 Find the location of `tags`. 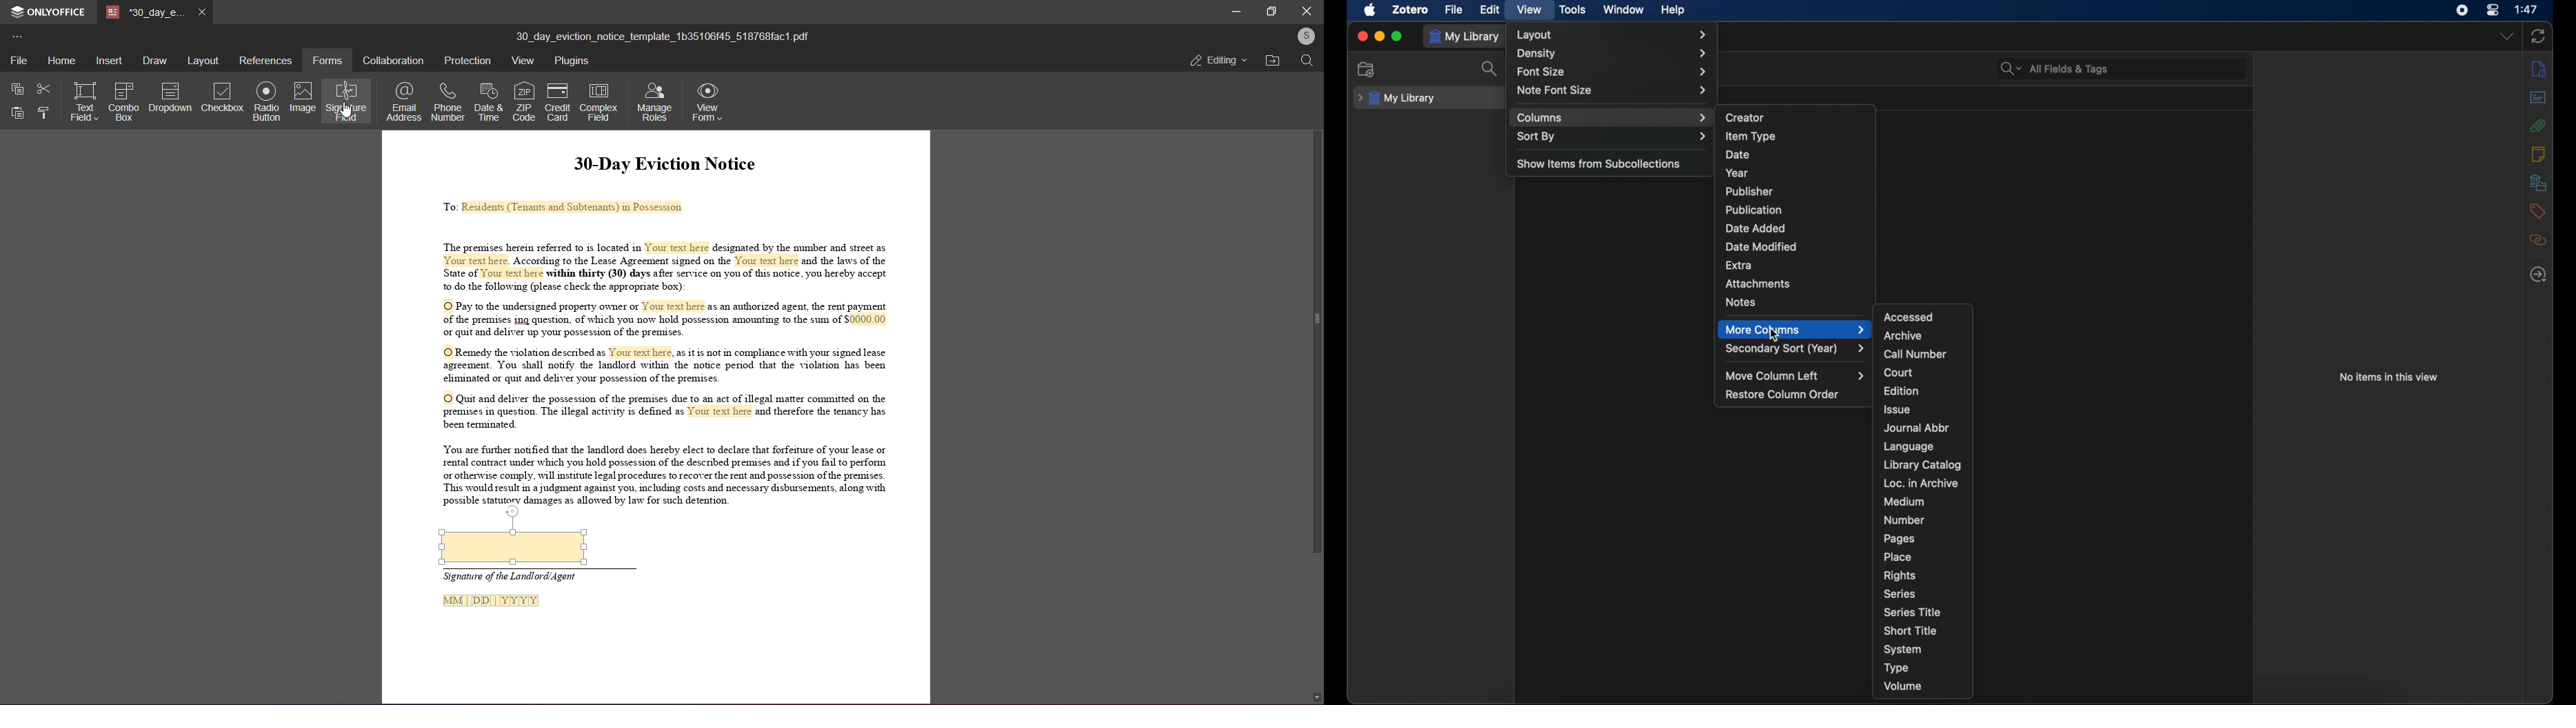

tags is located at coordinates (2537, 210).